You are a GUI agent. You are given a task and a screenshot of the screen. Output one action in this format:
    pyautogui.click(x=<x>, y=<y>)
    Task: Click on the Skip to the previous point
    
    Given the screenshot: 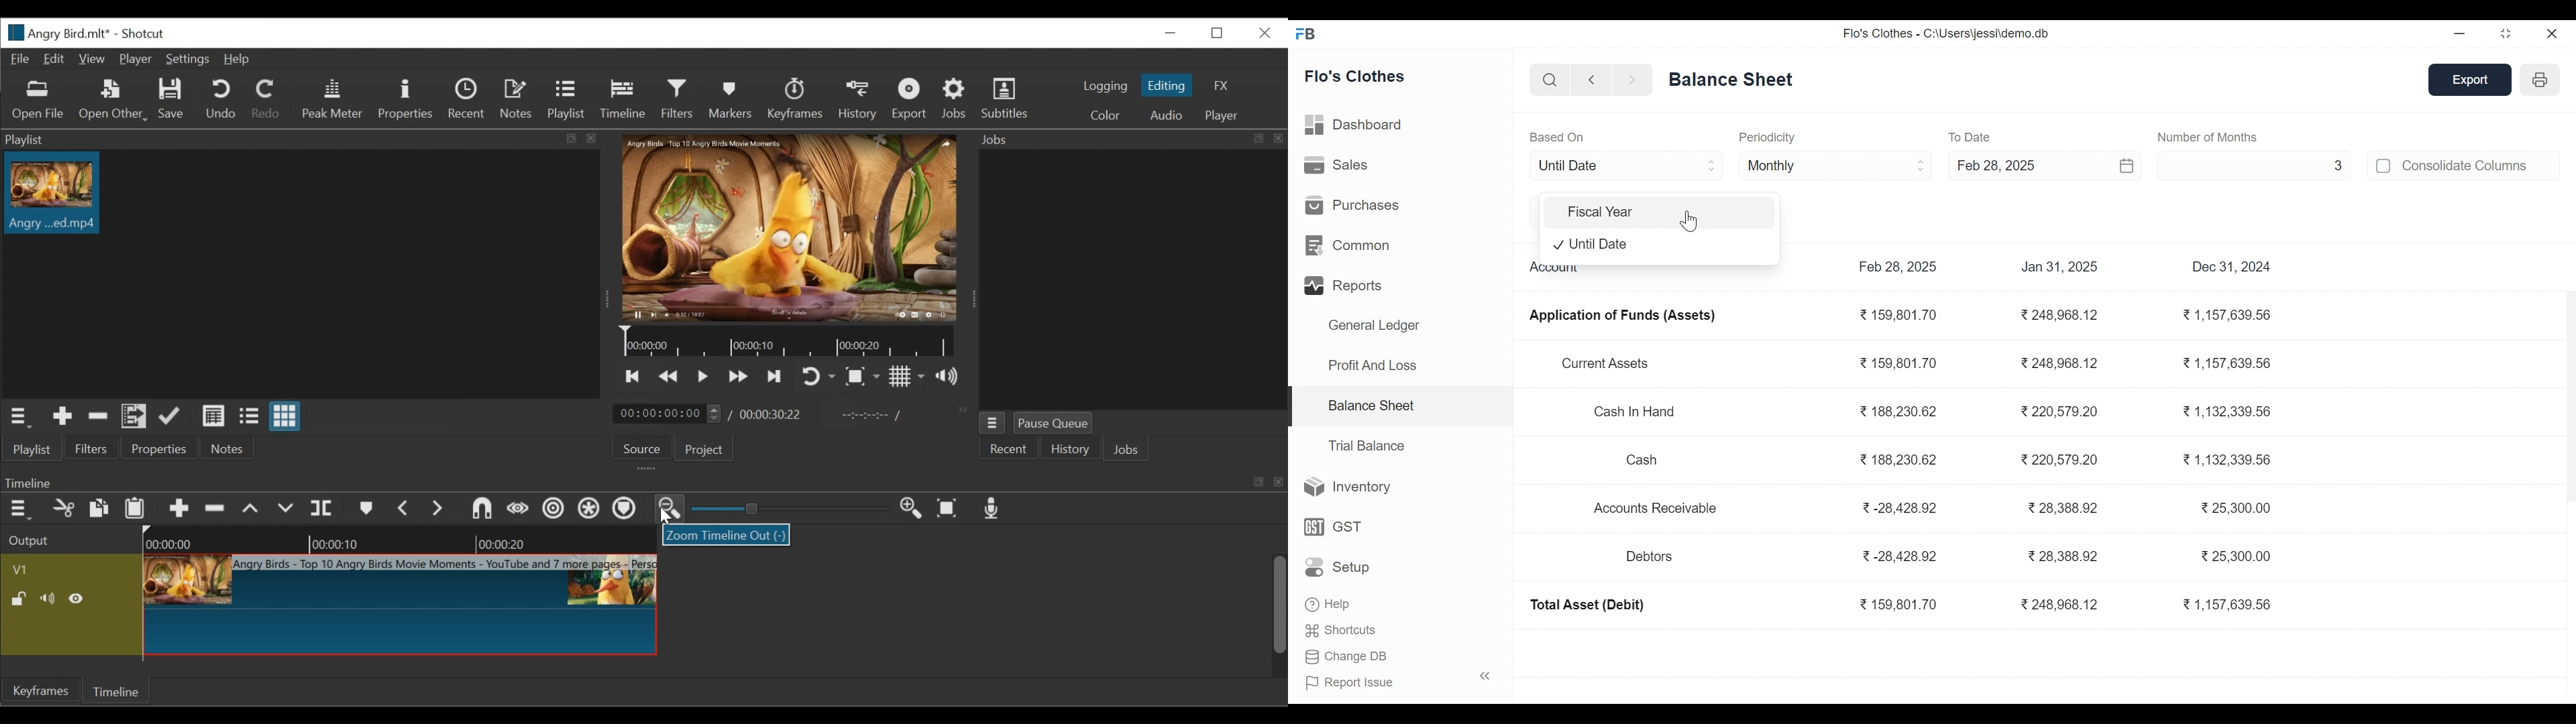 What is the action you would take?
    pyautogui.click(x=633, y=375)
    